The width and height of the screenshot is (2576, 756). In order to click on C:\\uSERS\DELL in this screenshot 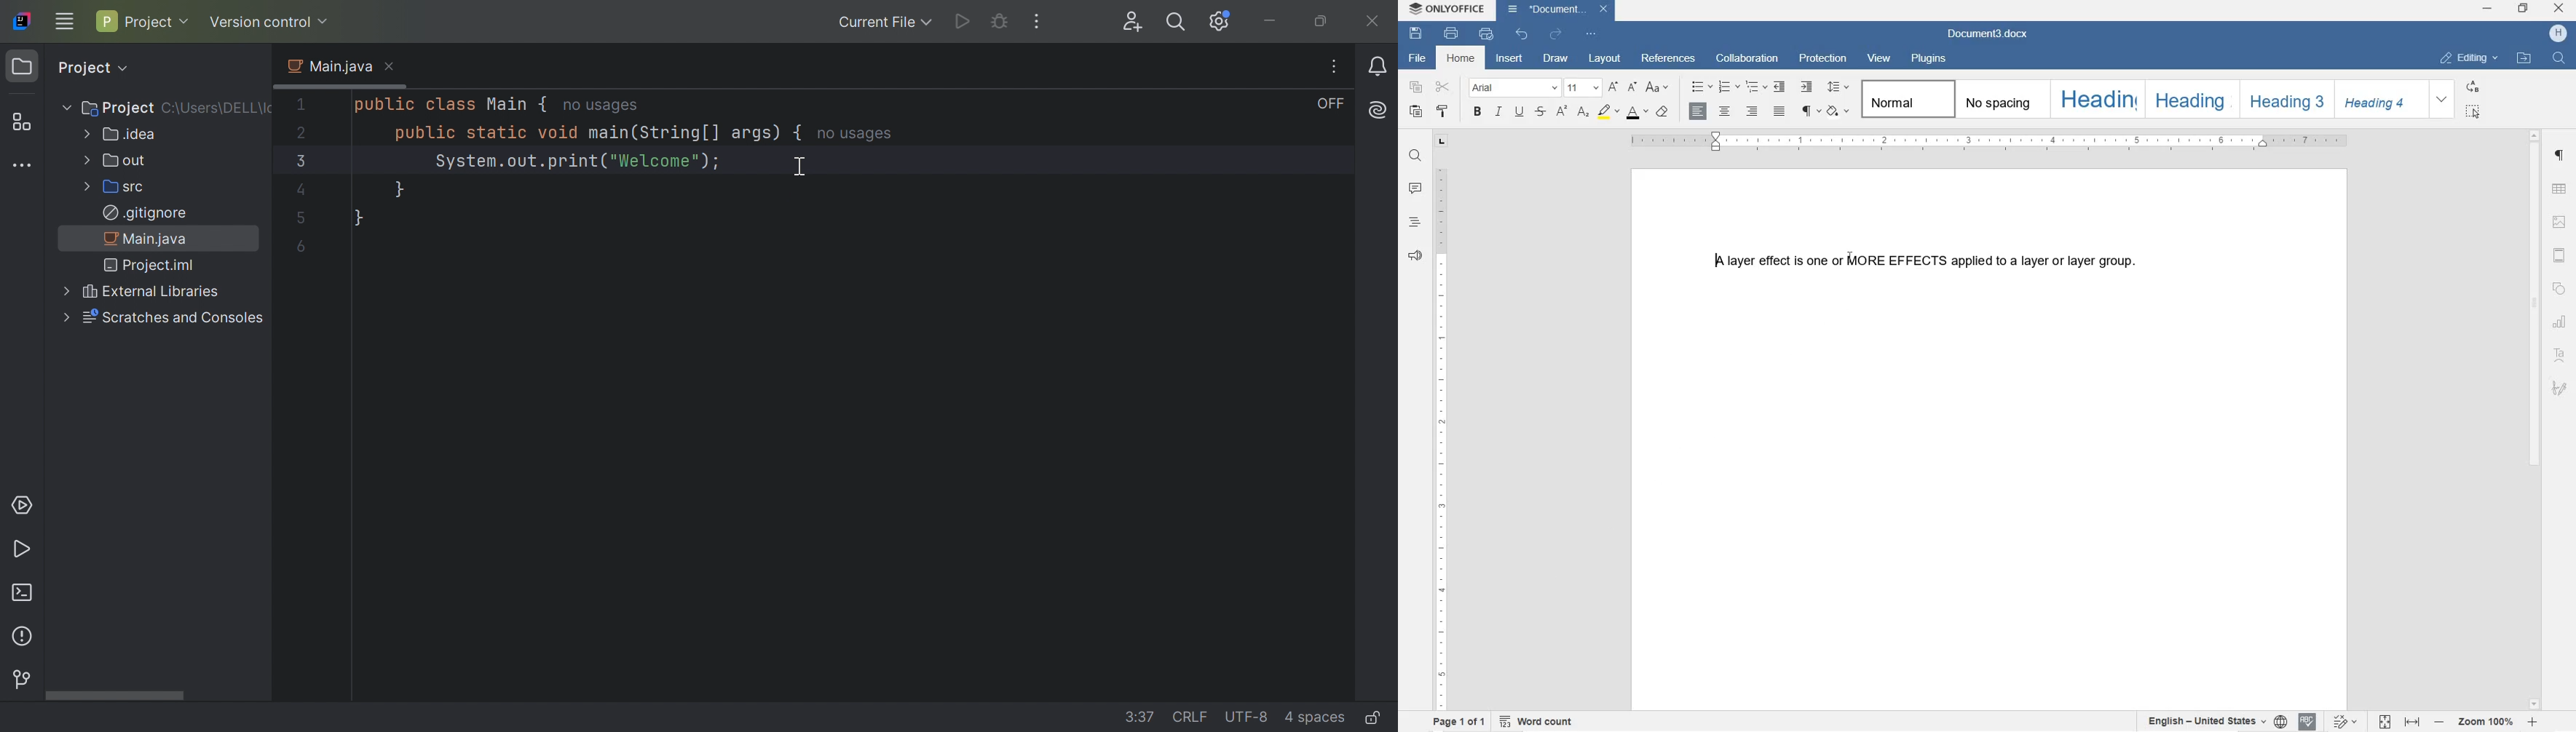, I will do `click(218, 106)`.